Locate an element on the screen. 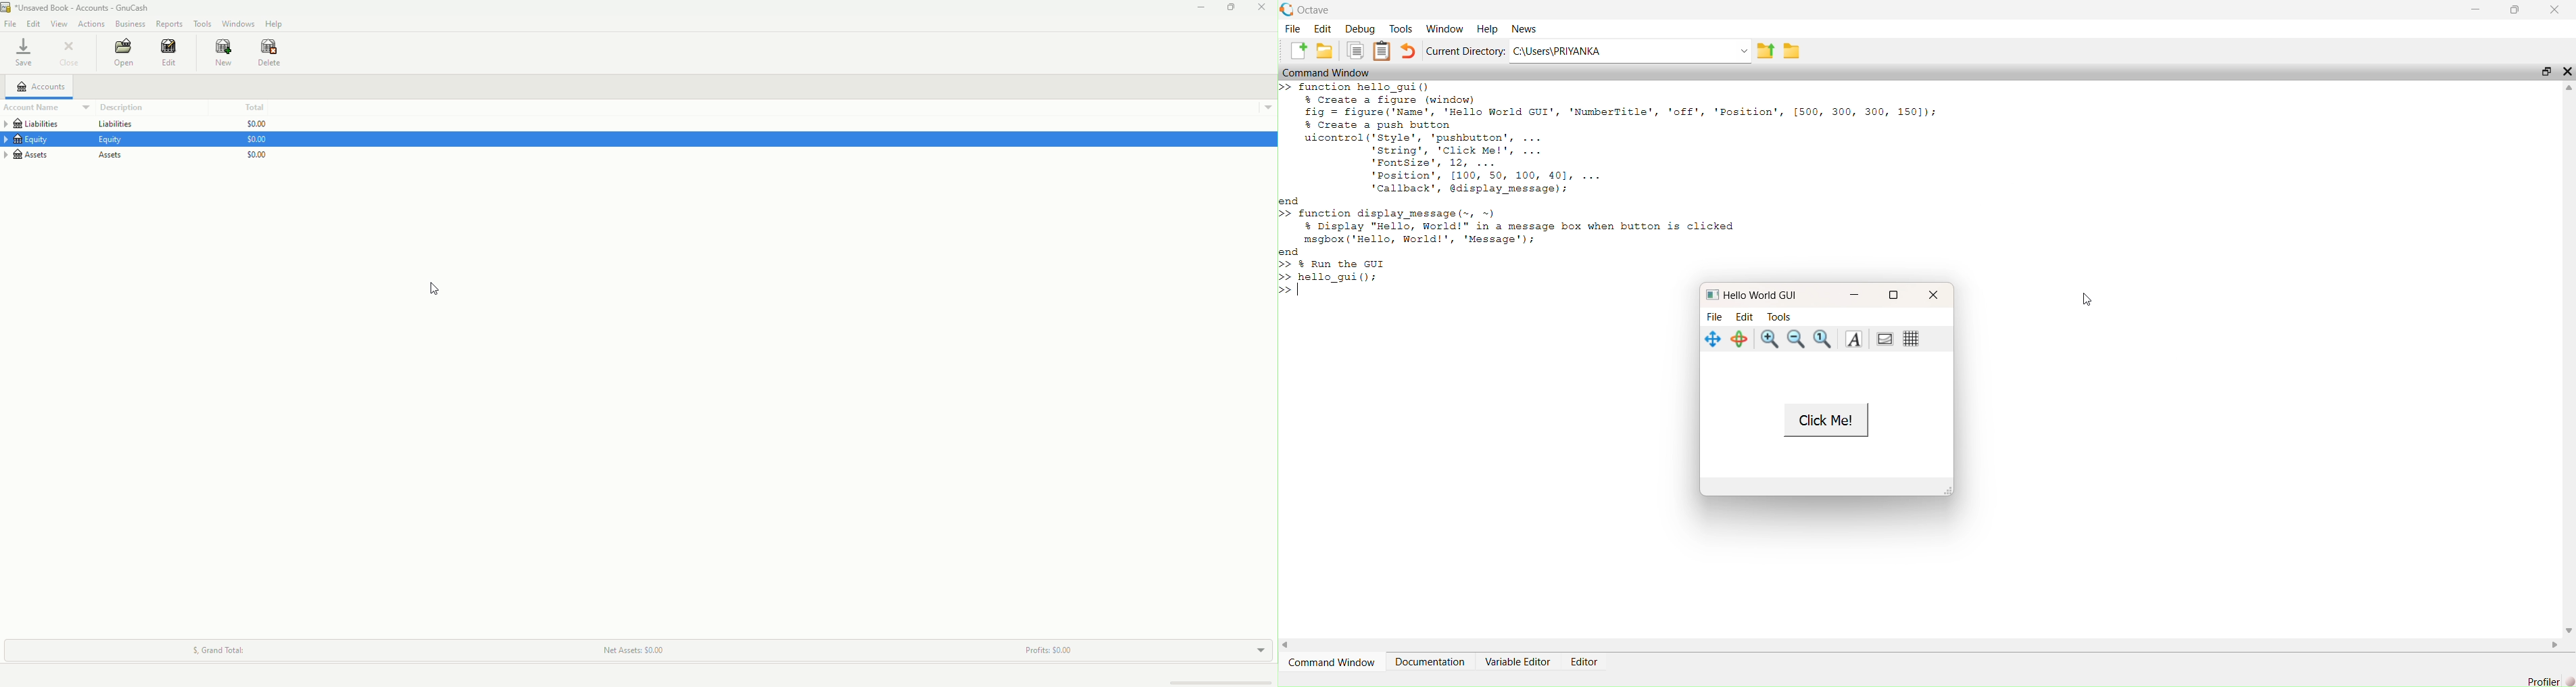 The height and width of the screenshot is (700, 2576). Accounts is located at coordinates (41, 87).